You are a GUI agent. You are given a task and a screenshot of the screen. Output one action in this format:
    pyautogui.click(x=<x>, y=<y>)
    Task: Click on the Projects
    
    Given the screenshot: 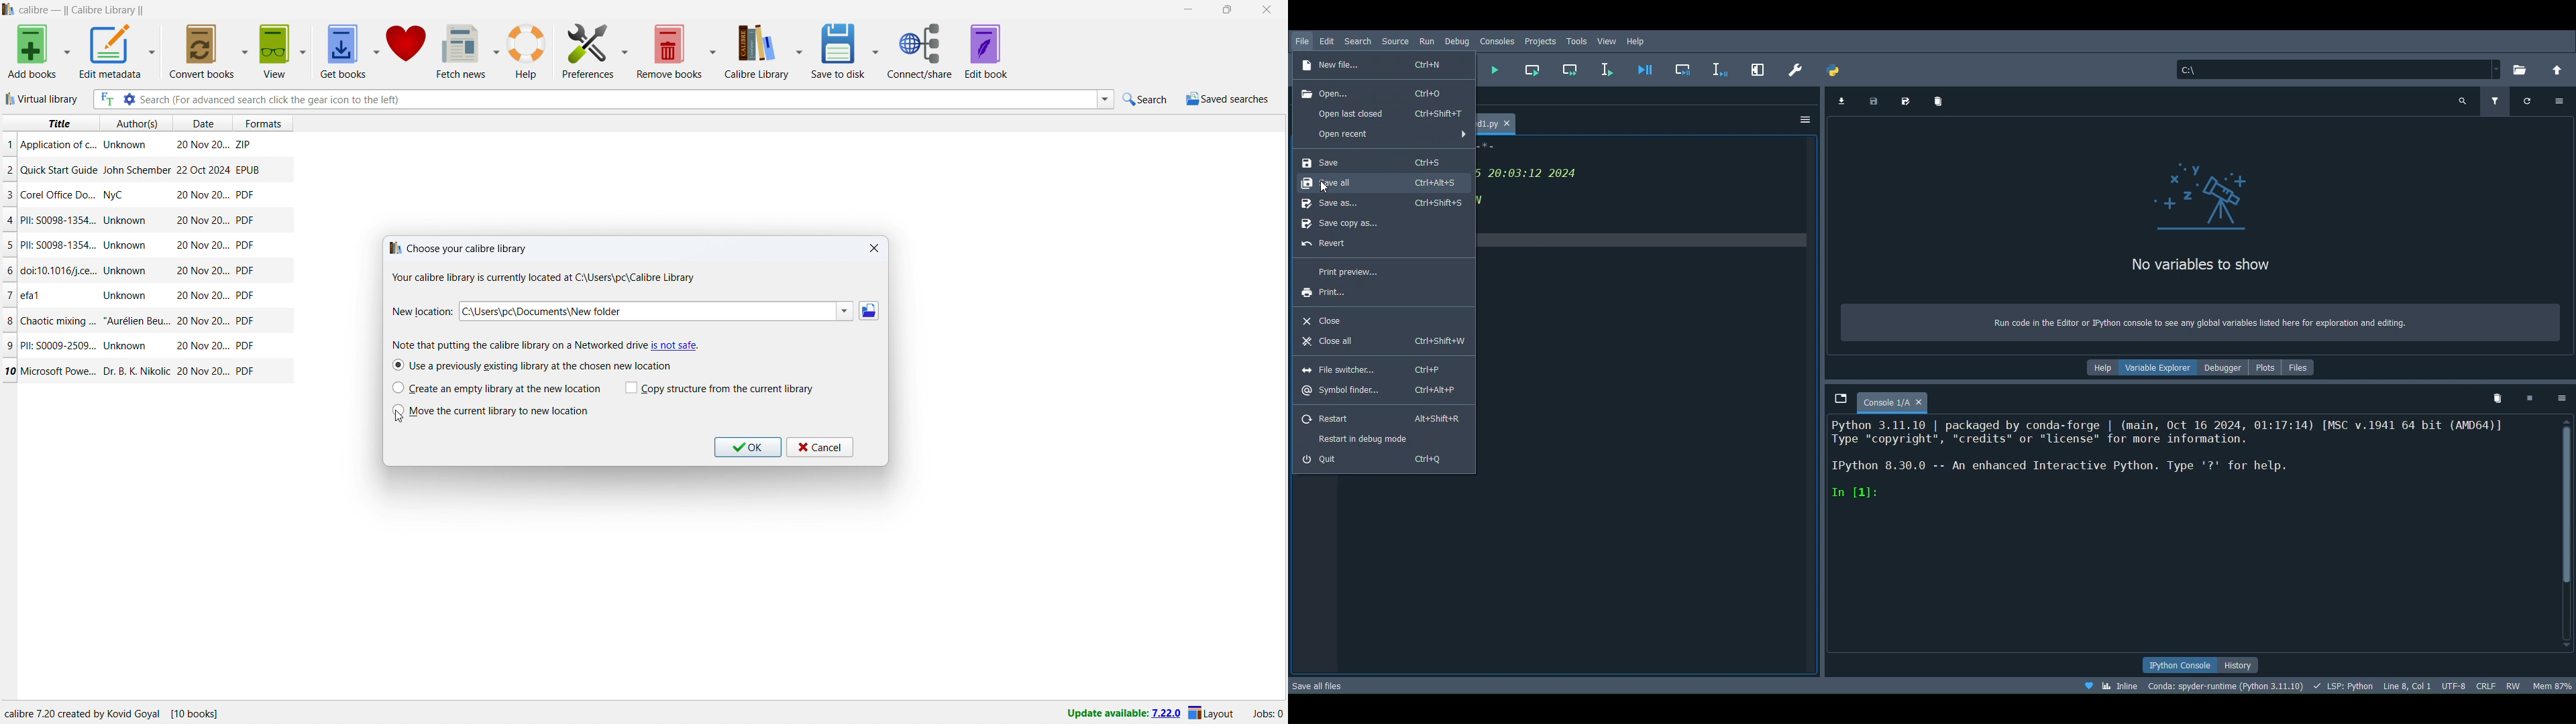 What is the action you would take?
    pyautogui.click(x=1541, y=42)
    